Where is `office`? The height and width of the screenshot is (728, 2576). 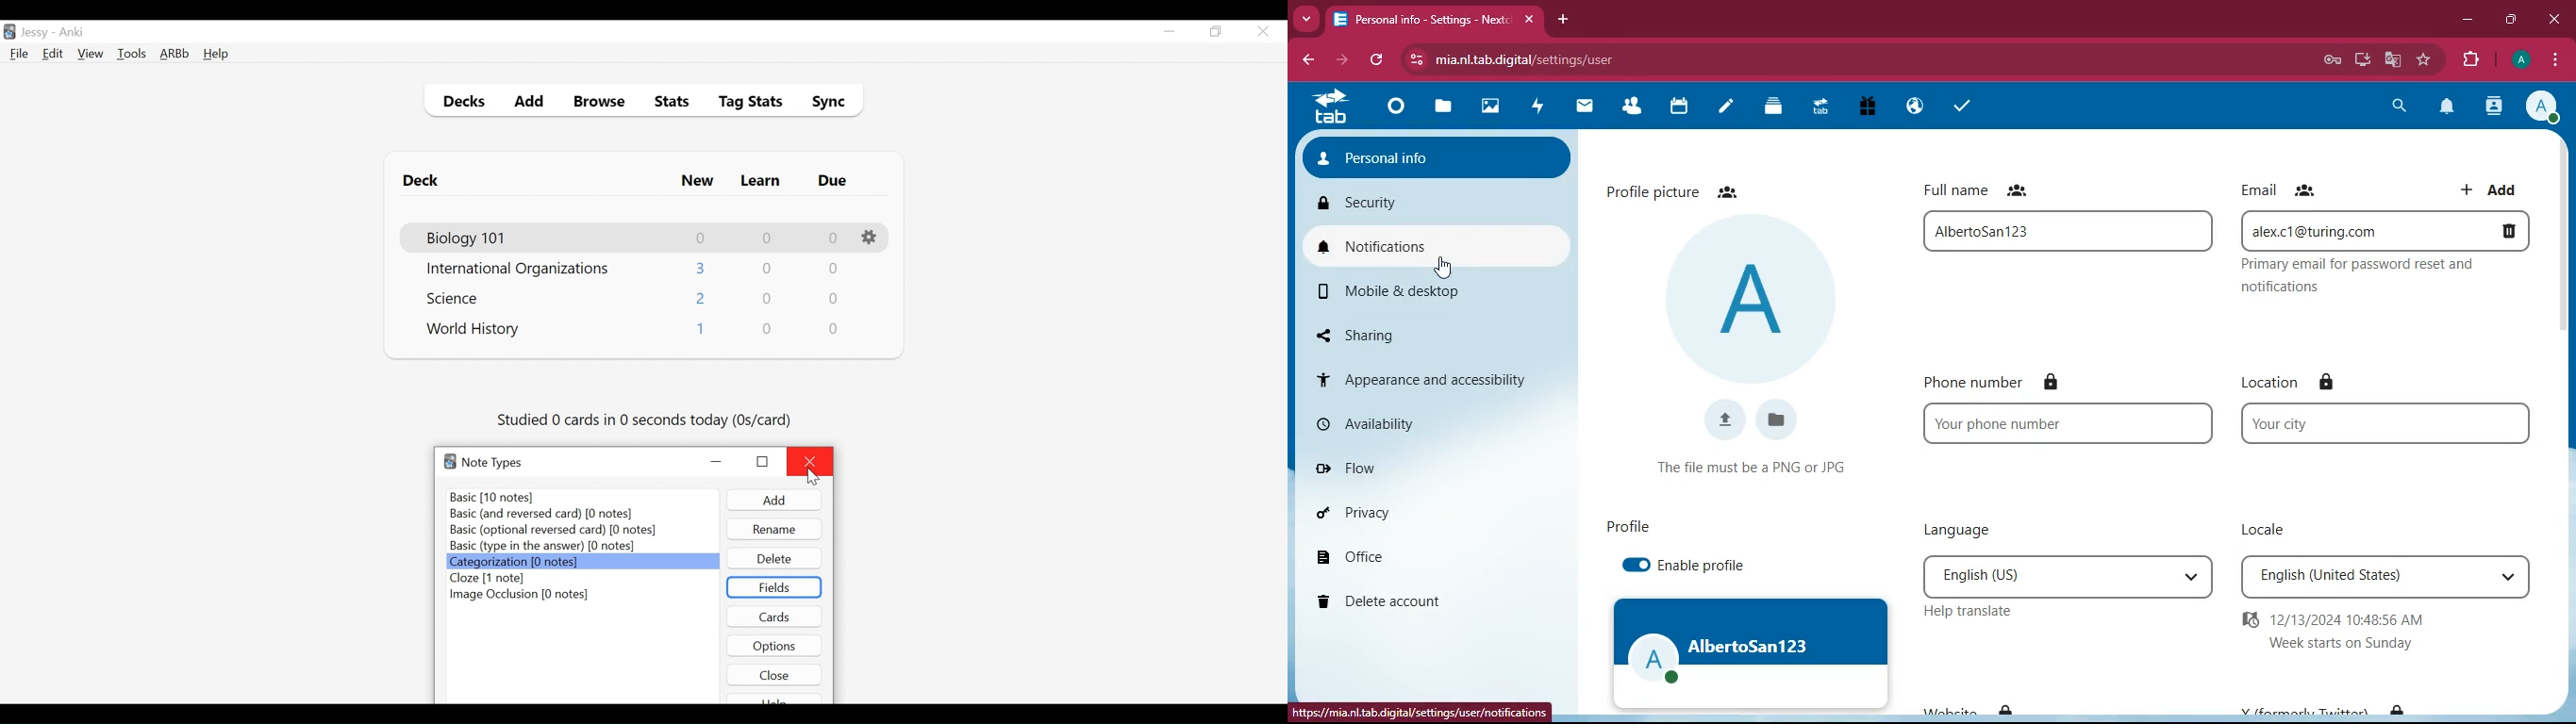 office is located at coordinates (1436, 554).